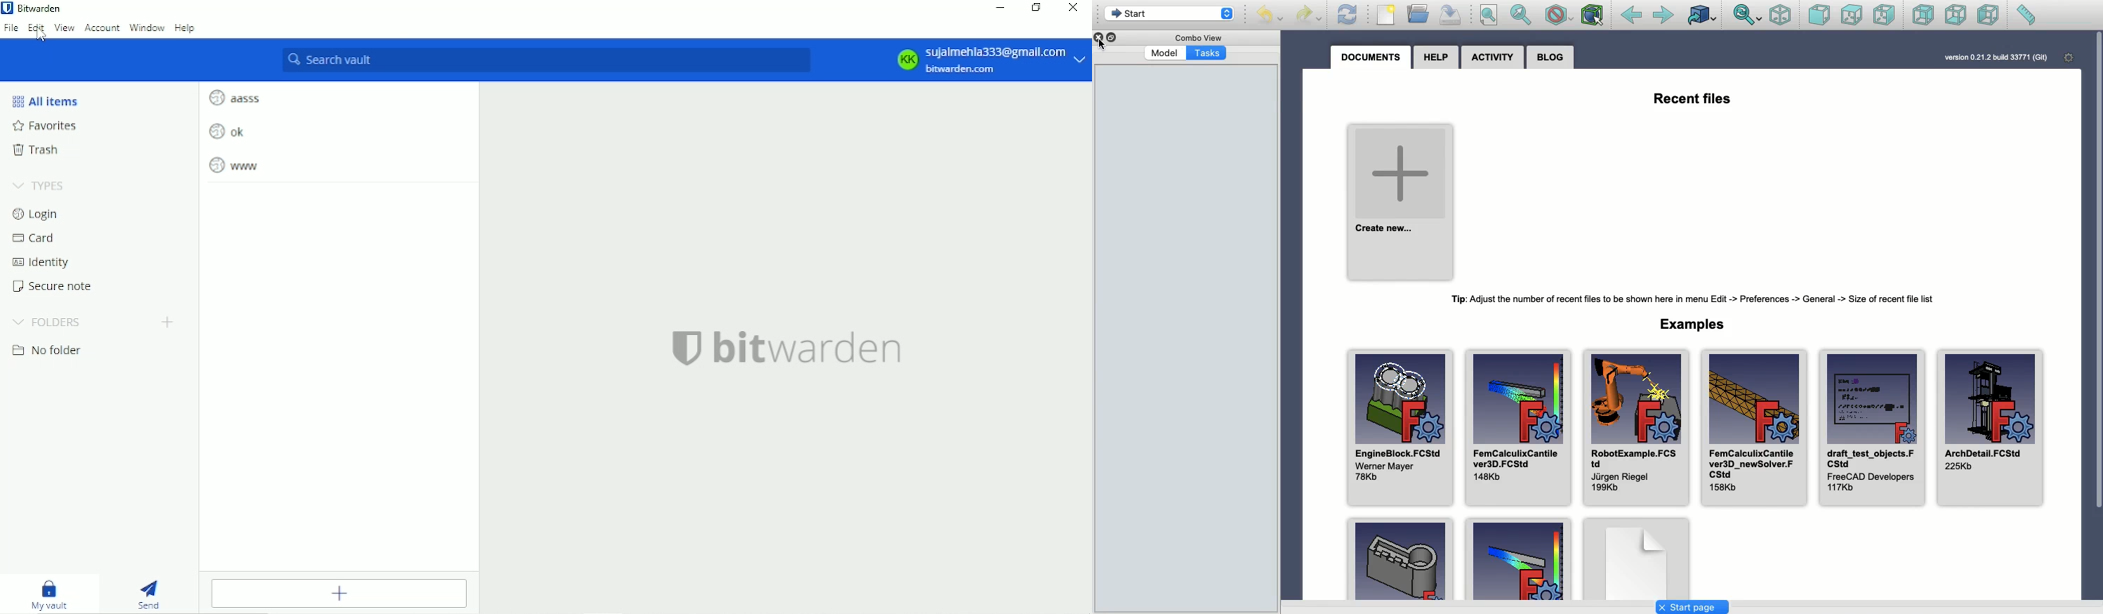  Describe the element at coordinates (1632, 15) in the screenshot. I see `Back` at that location.